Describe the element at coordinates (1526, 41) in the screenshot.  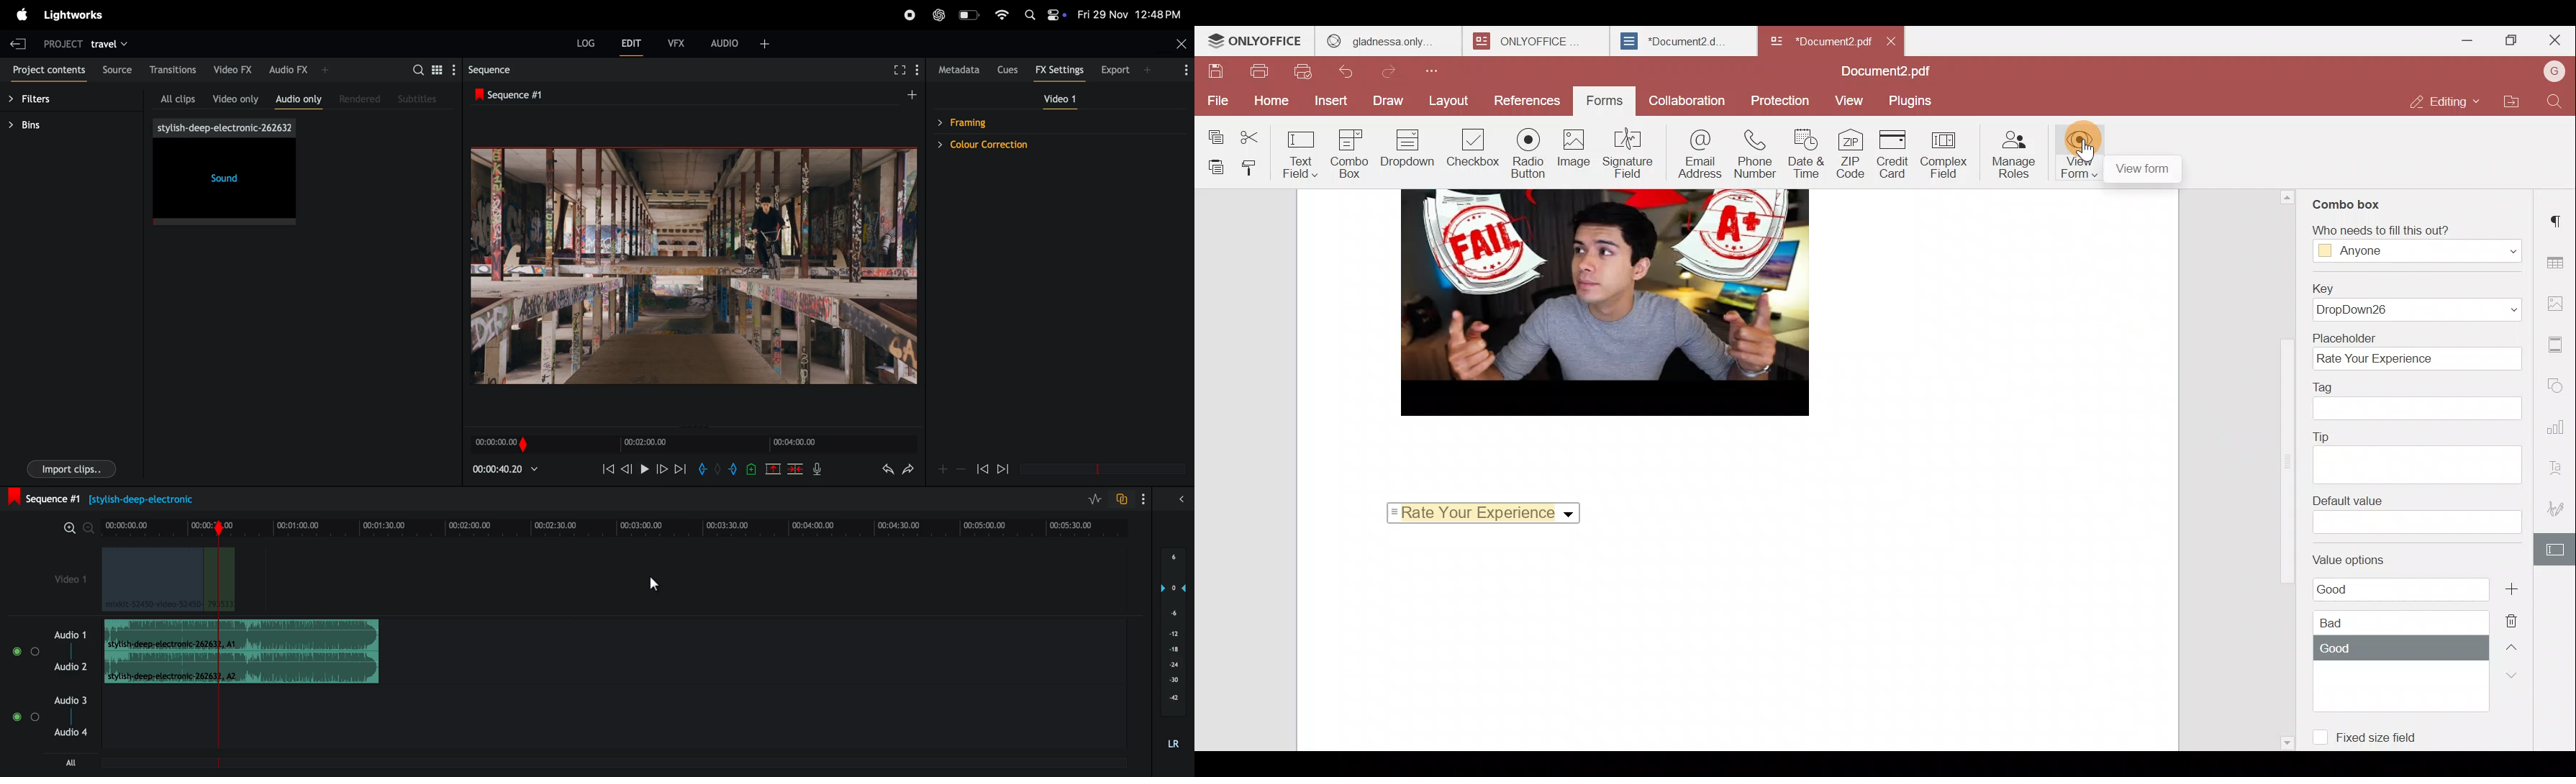
I see `ONLYOFFICE` at that location.